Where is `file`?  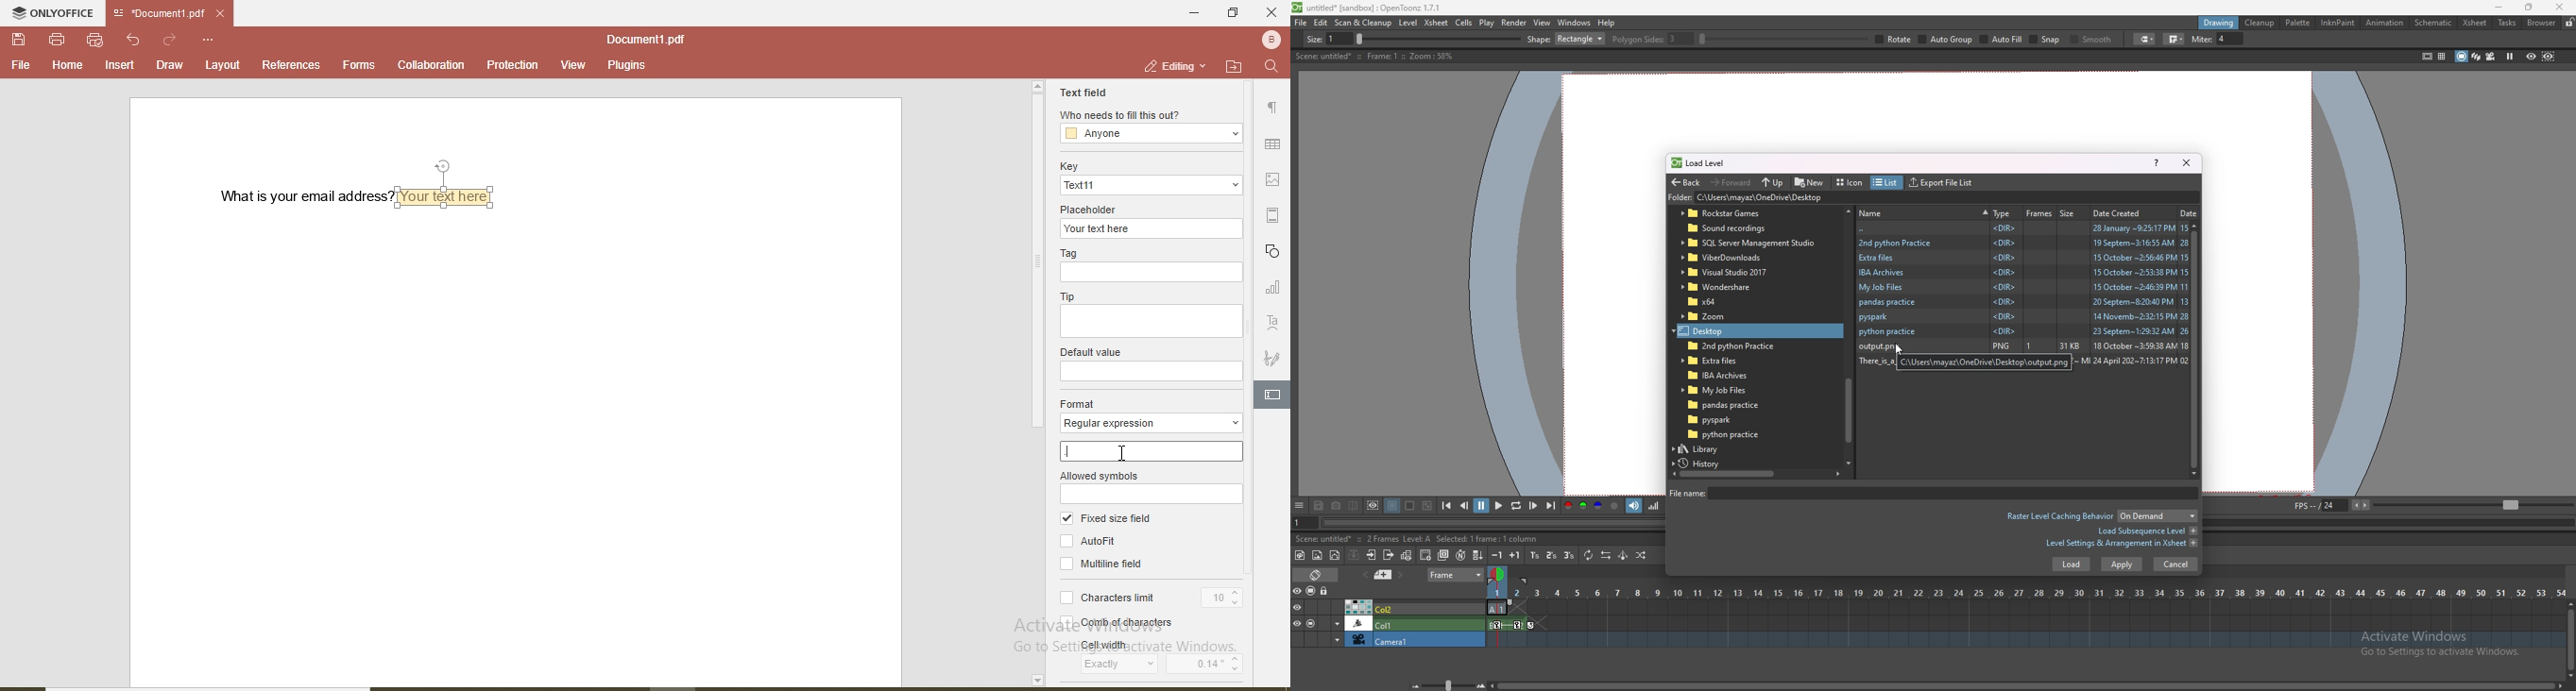
file is located at coordinates (21, 65).